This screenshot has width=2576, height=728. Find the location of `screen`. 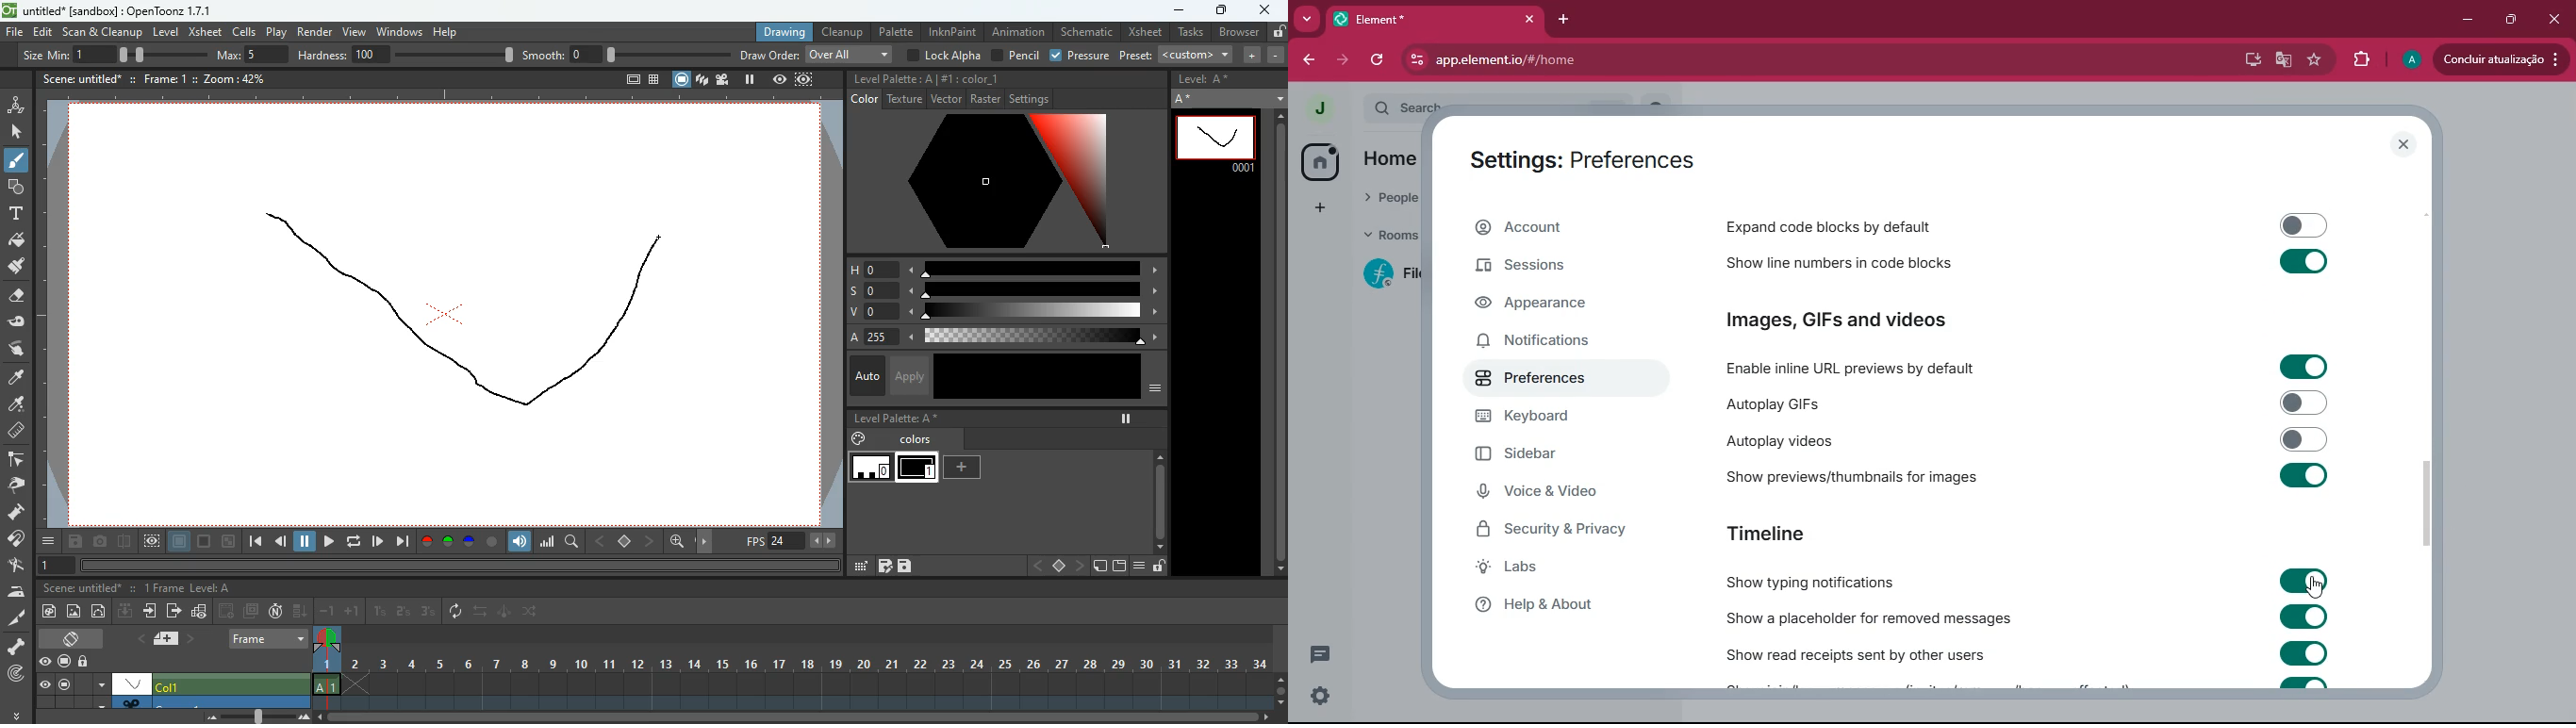

screen is located at coordinates (251, 611).